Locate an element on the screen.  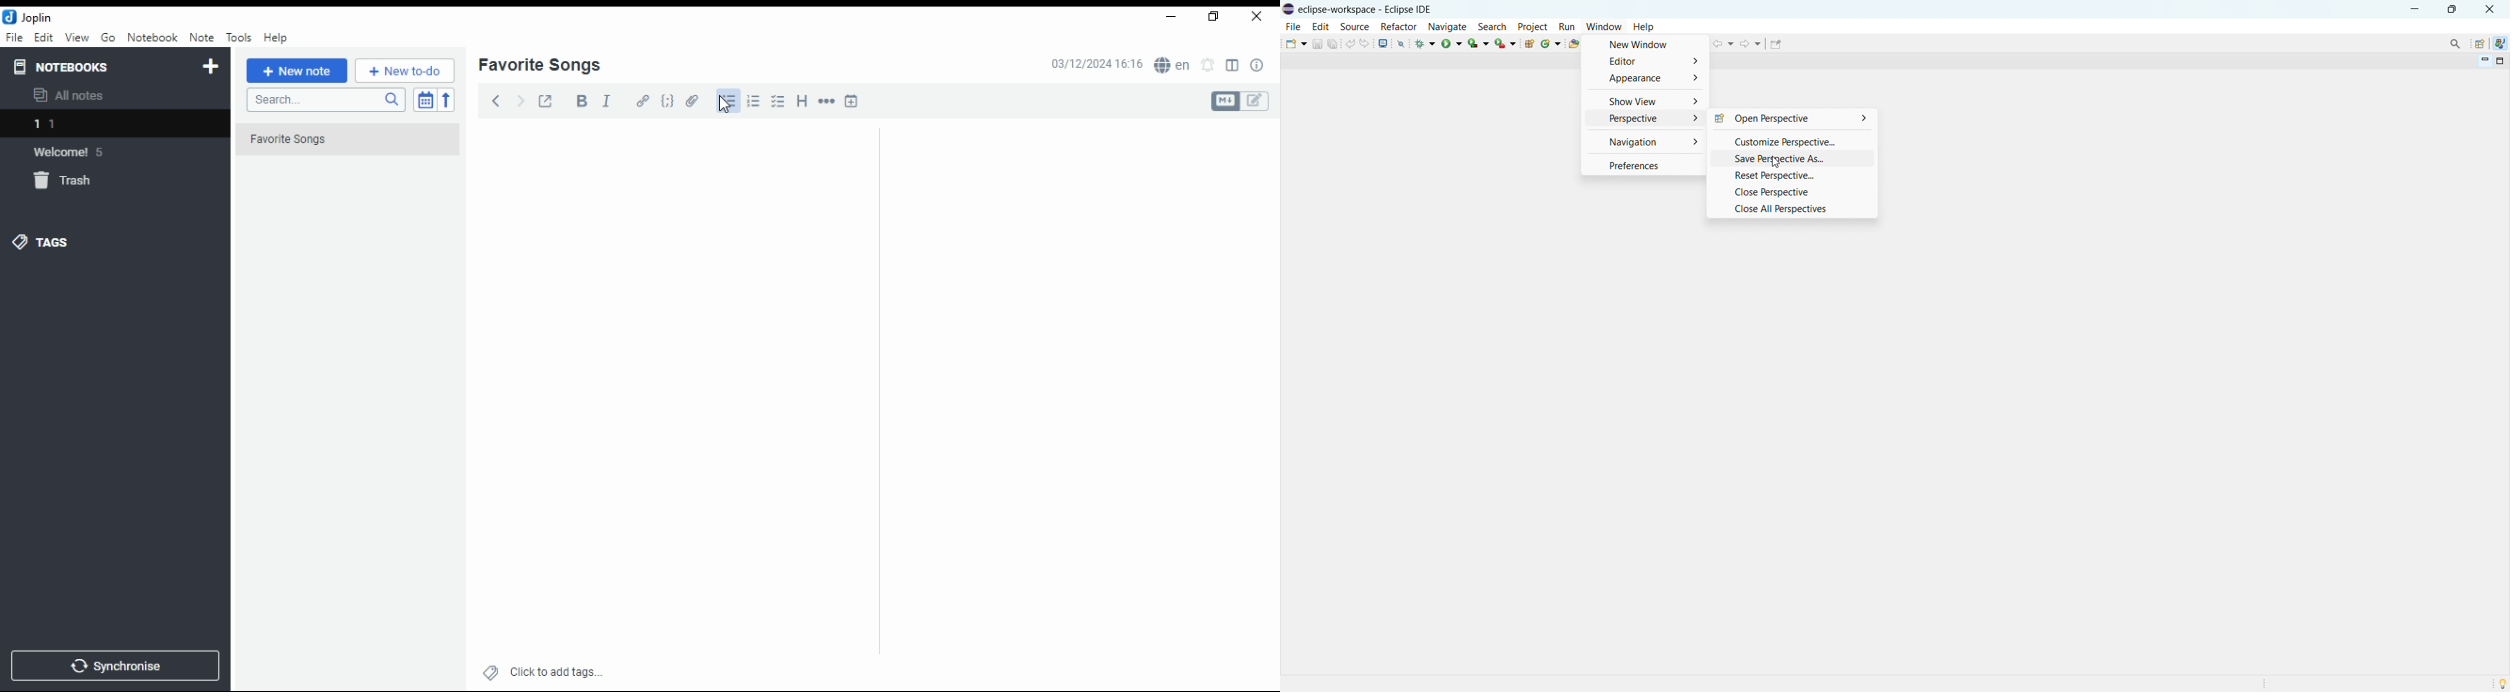
list name is located at coordinates (539, 66).